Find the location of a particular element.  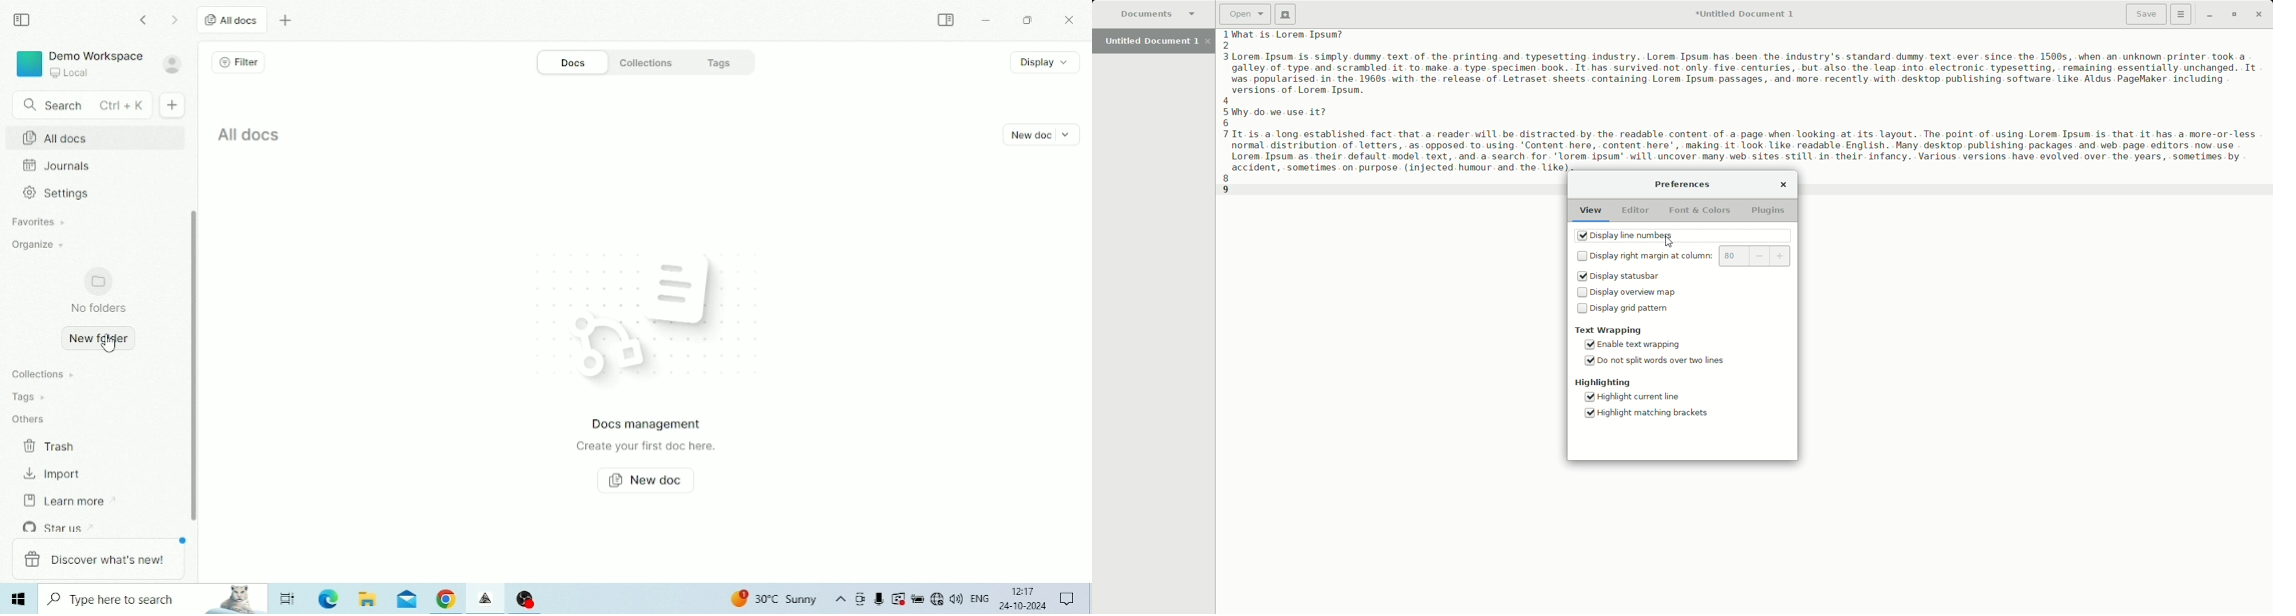

Cursor is located at coordinates (1670, 244).